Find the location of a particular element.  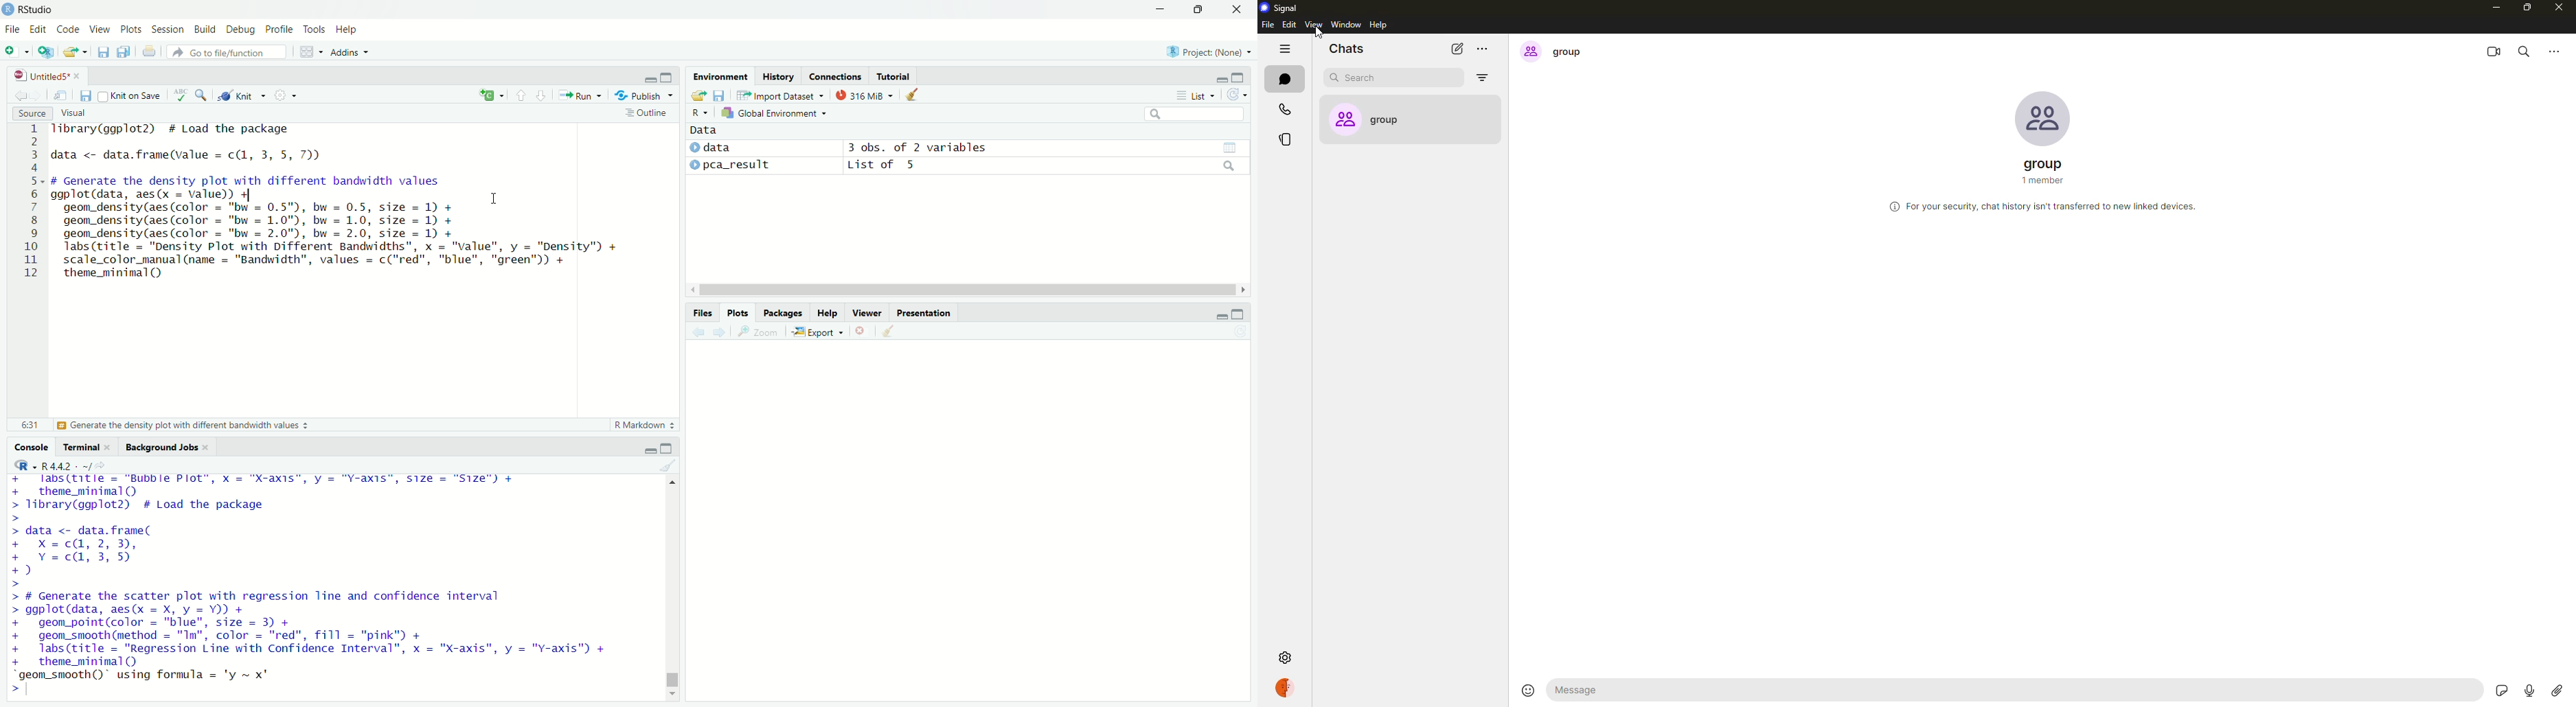

316 MiB is located at coordinates (864, 95).